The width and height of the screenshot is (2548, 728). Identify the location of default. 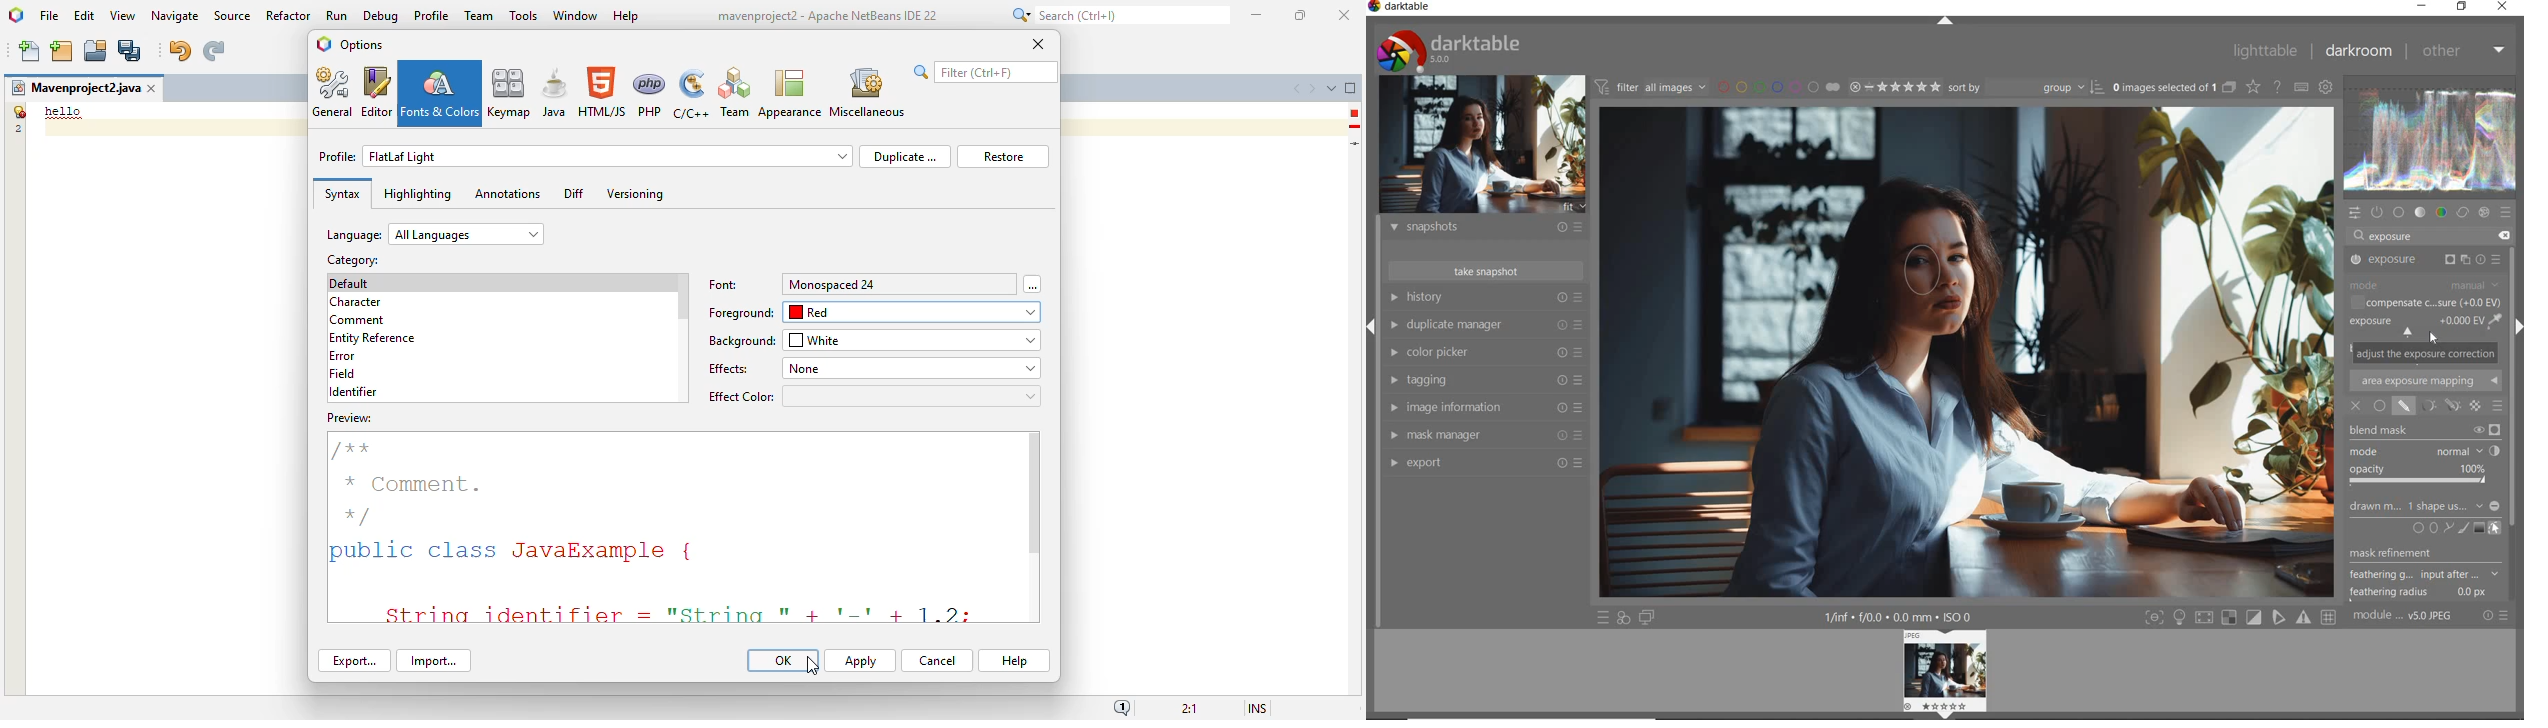
(350, 283).